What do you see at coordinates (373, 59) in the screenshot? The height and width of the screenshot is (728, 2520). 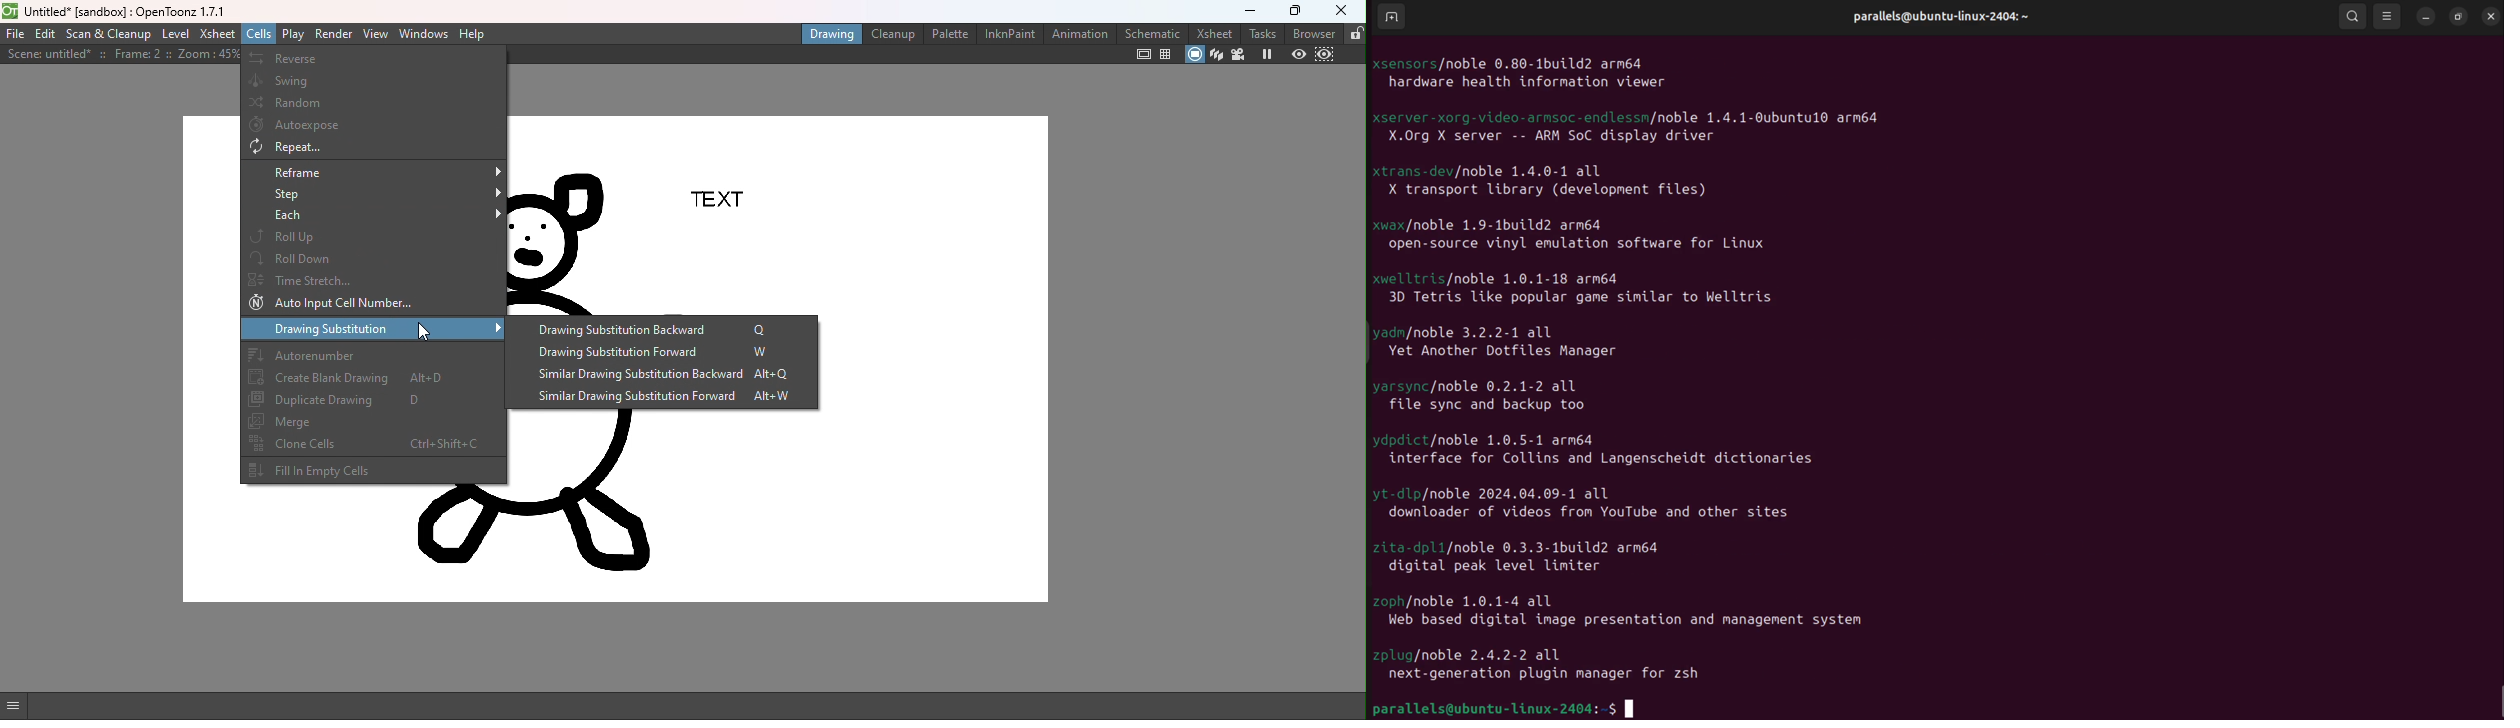 I see `Reverse` at bounding box center [373, 59].